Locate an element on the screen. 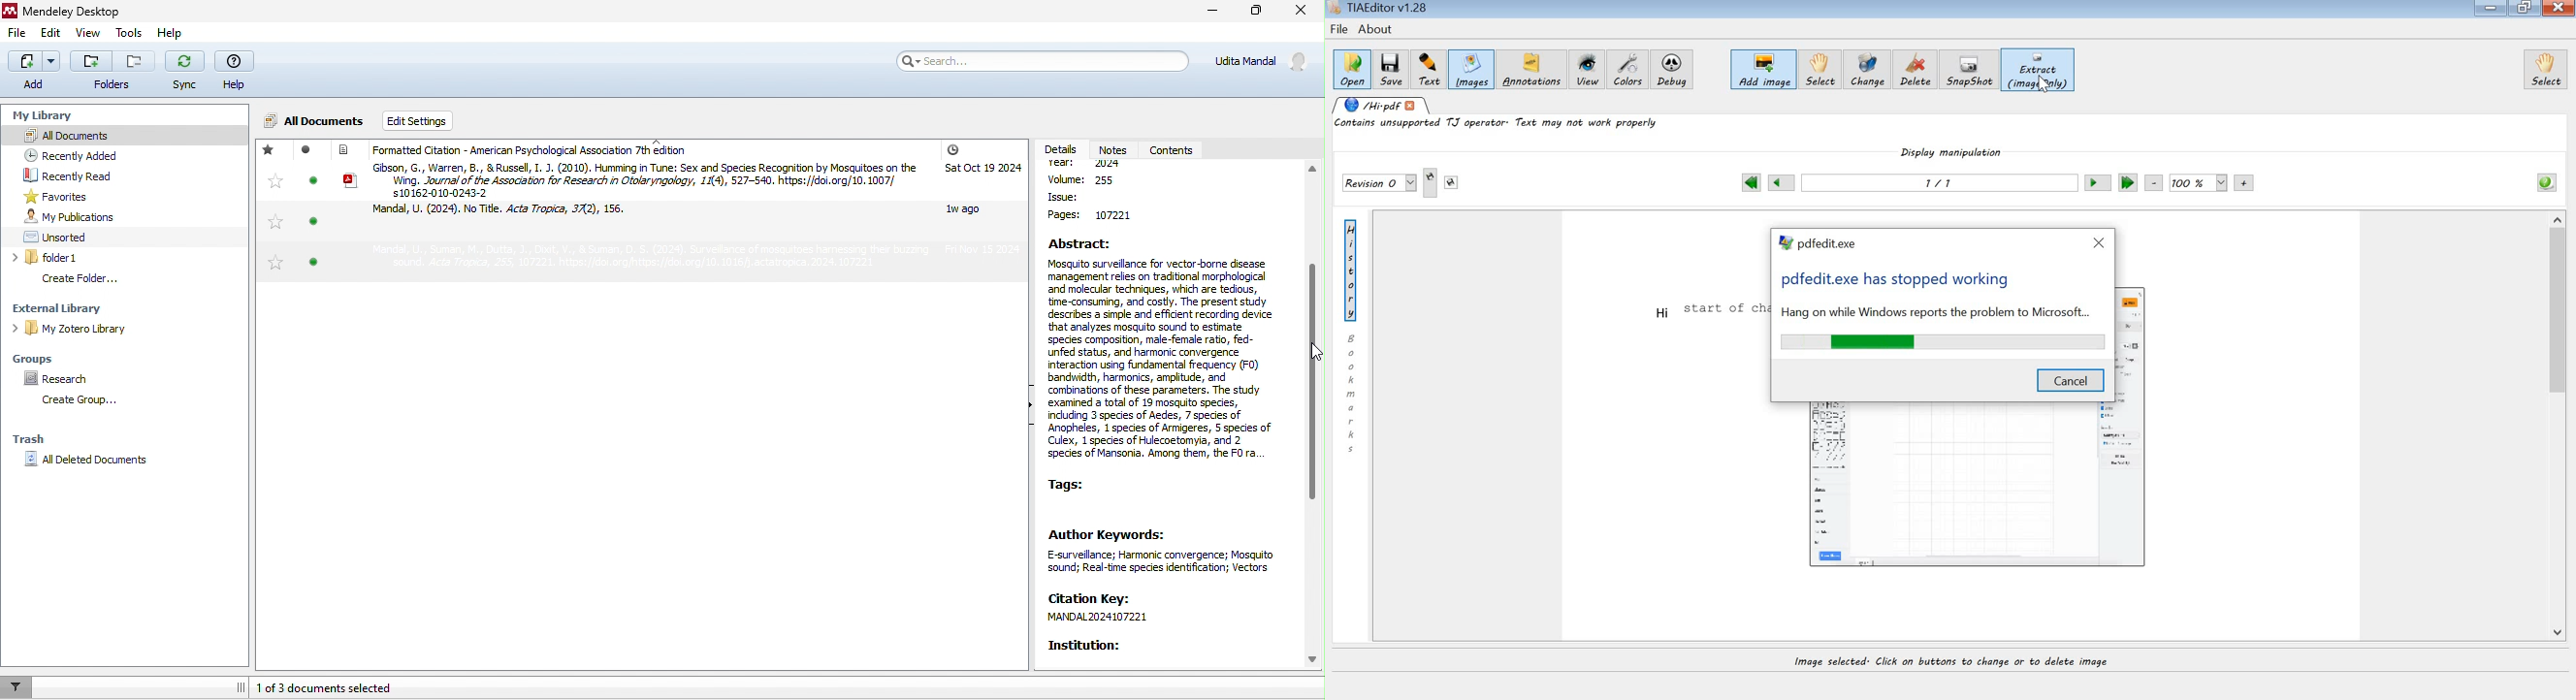  Udita Mandal is located at coordinates (1266, 61).